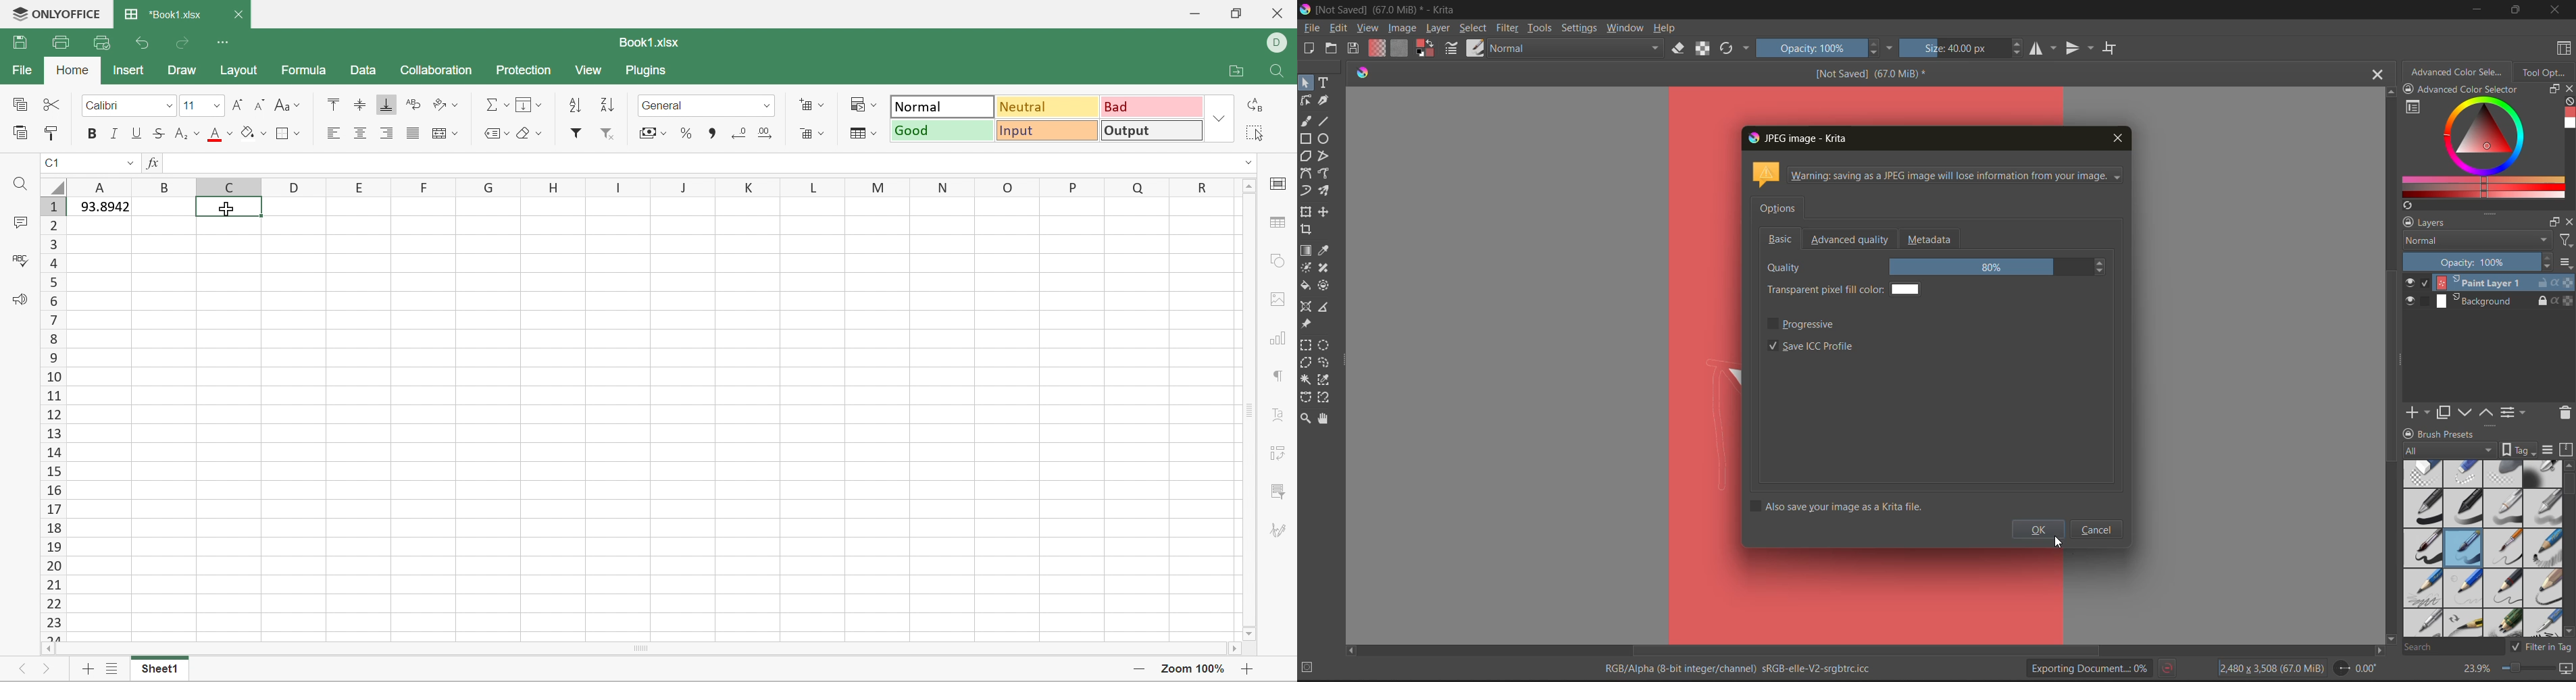 The height and width of the screenshot is (700, 2576). I want to click on tools, so click(1306, 231).